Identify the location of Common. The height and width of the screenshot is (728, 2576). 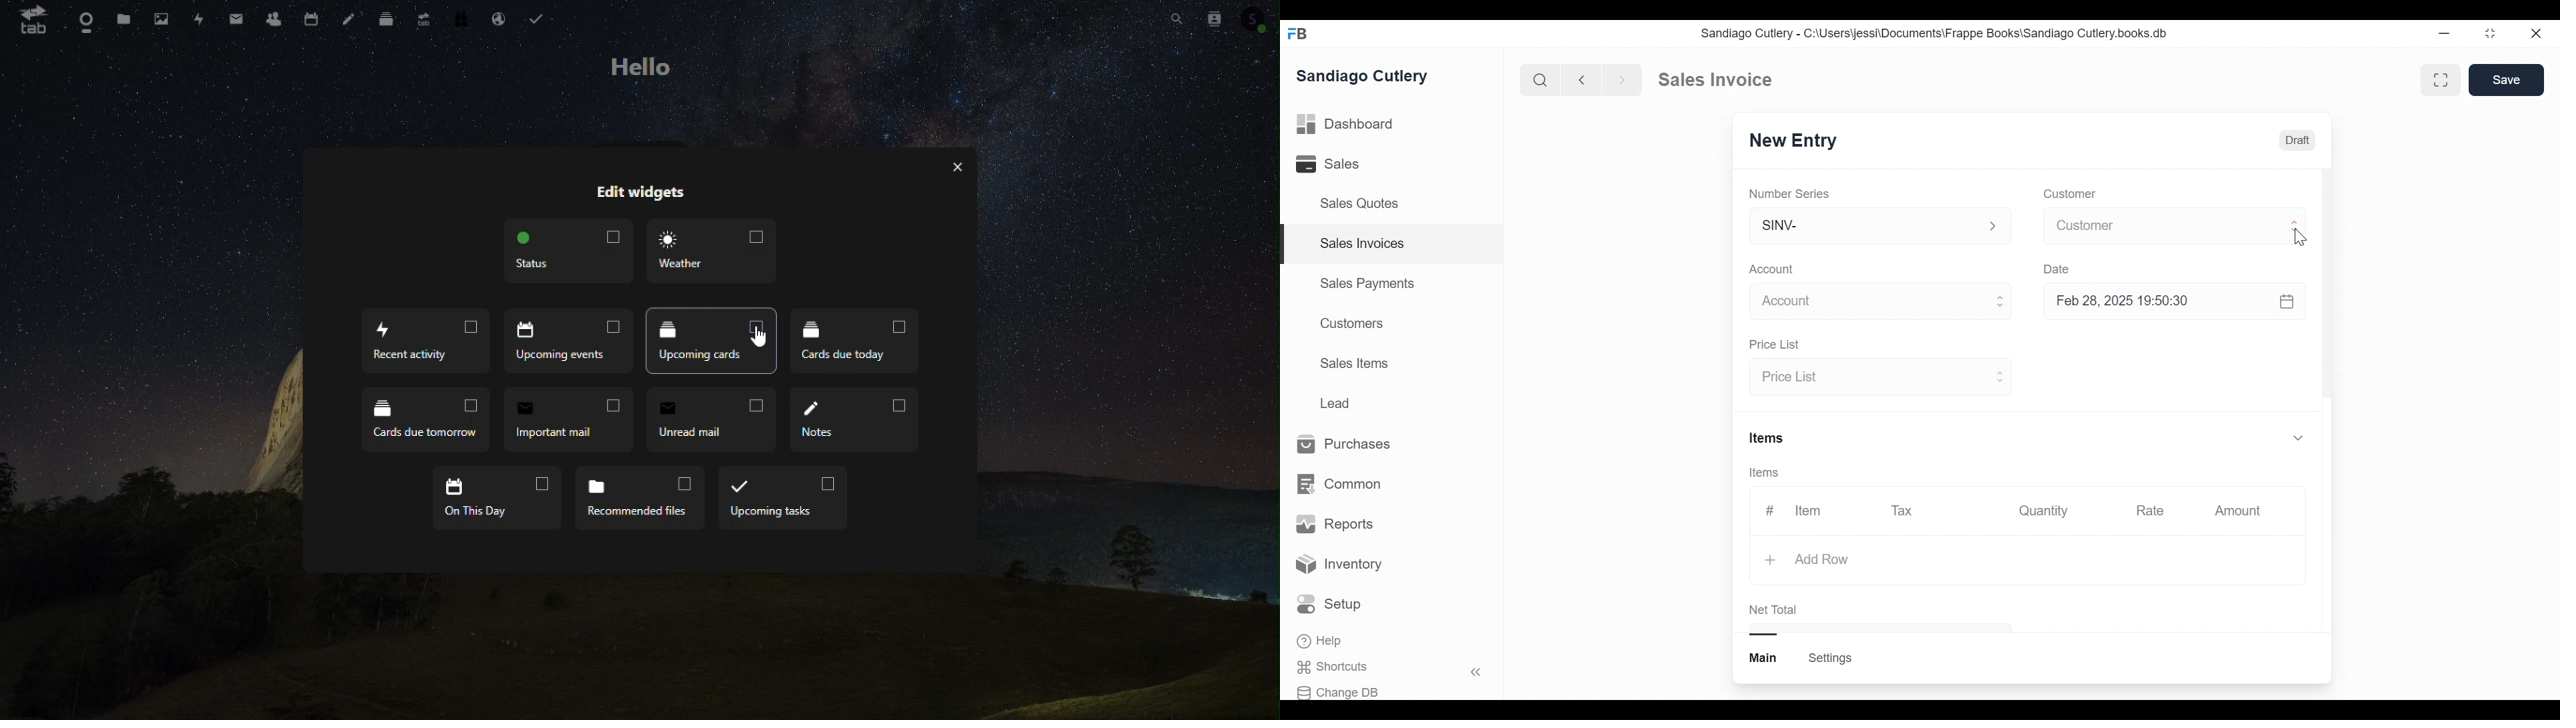
(1341, 485).